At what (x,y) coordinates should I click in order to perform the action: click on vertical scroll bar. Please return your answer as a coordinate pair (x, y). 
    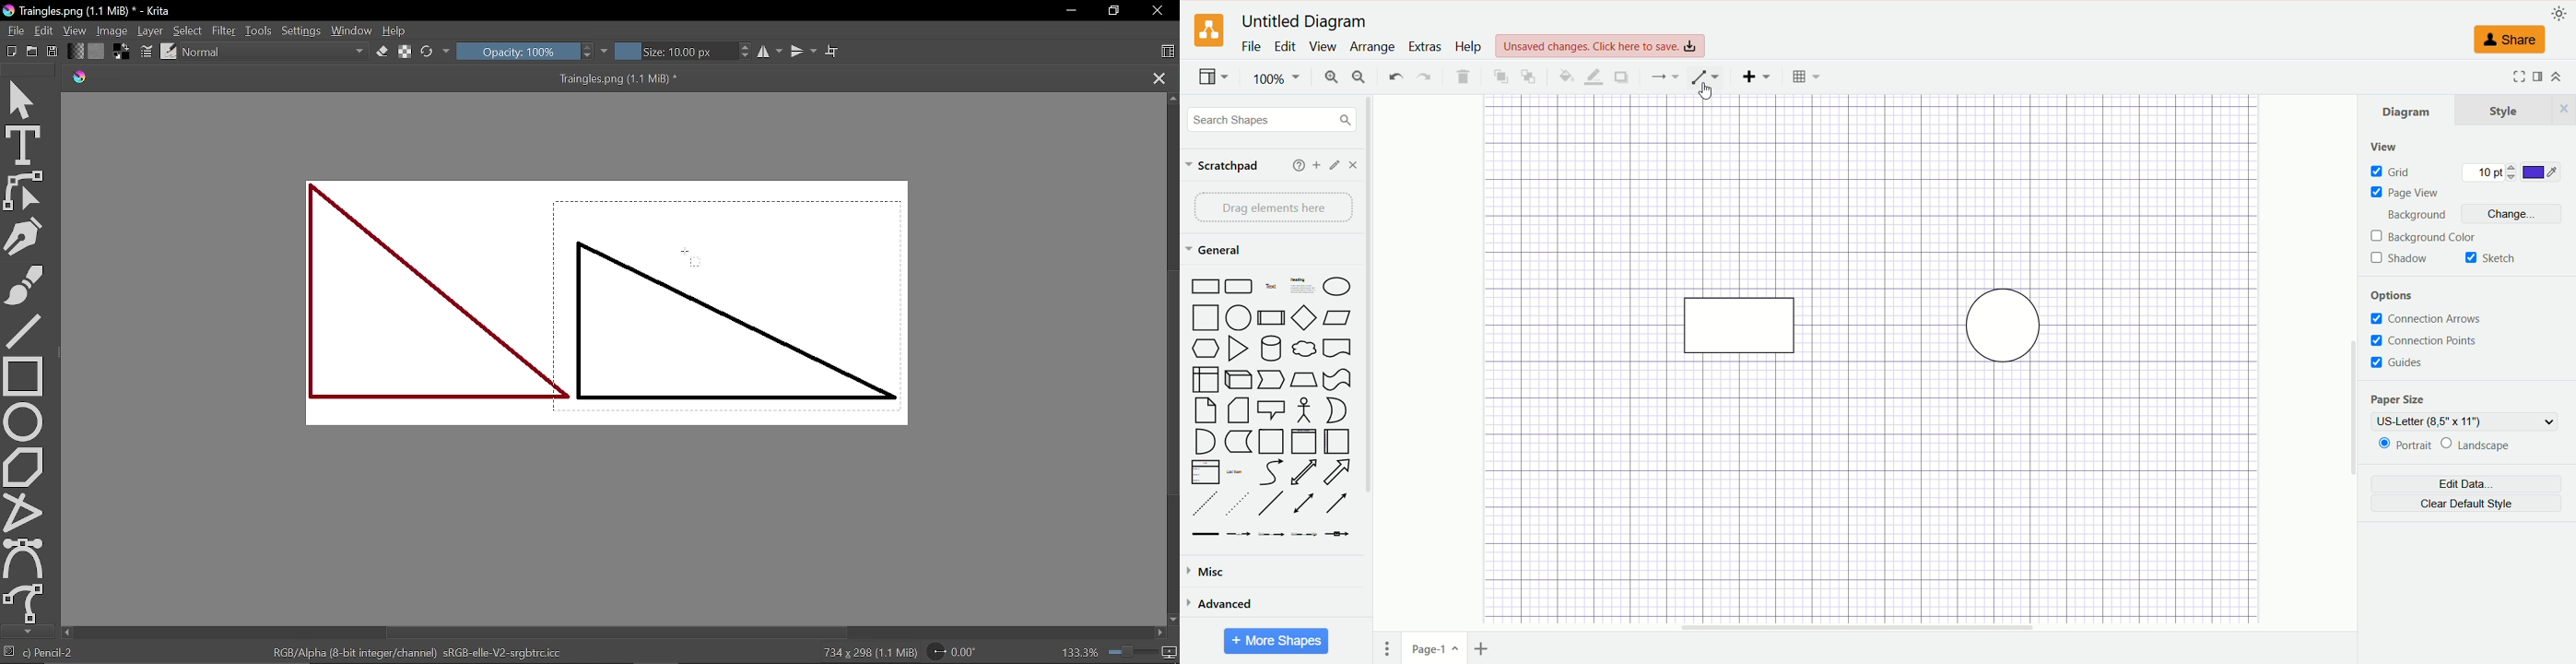
    Looking at the image, I should click on (1374, 379).